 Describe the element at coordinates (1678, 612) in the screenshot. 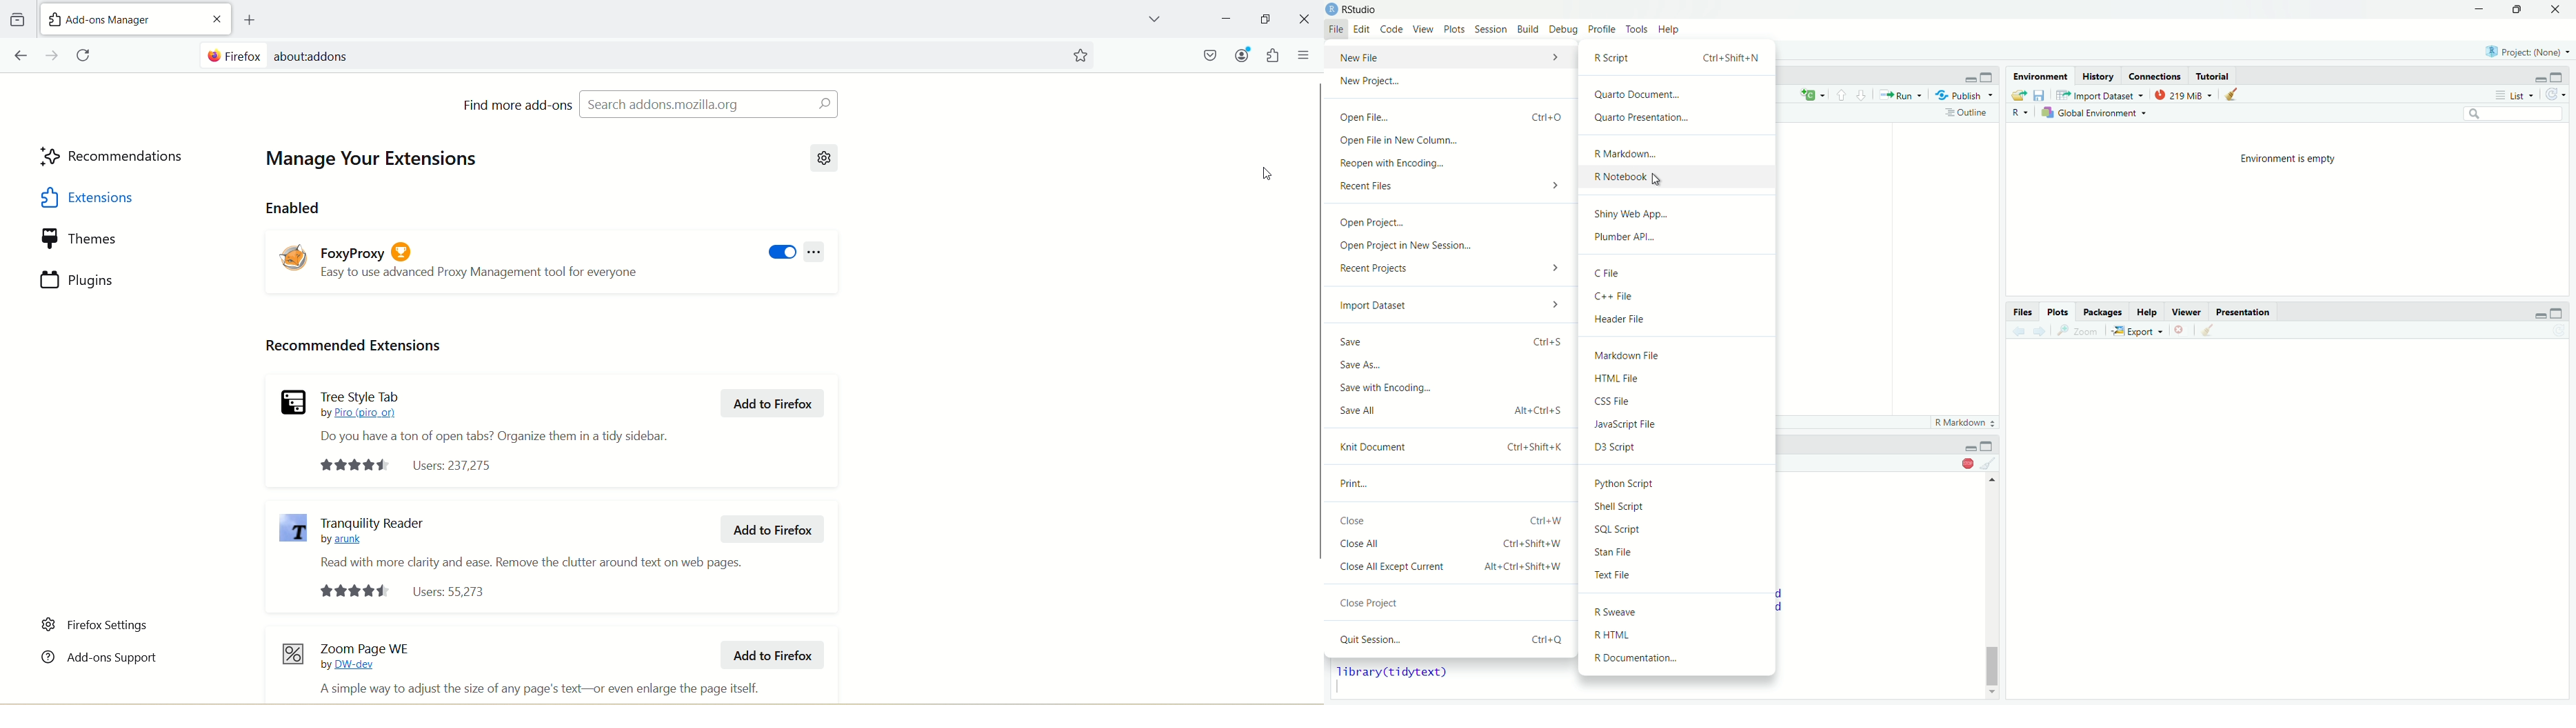

I see `R Sweave` at that location.